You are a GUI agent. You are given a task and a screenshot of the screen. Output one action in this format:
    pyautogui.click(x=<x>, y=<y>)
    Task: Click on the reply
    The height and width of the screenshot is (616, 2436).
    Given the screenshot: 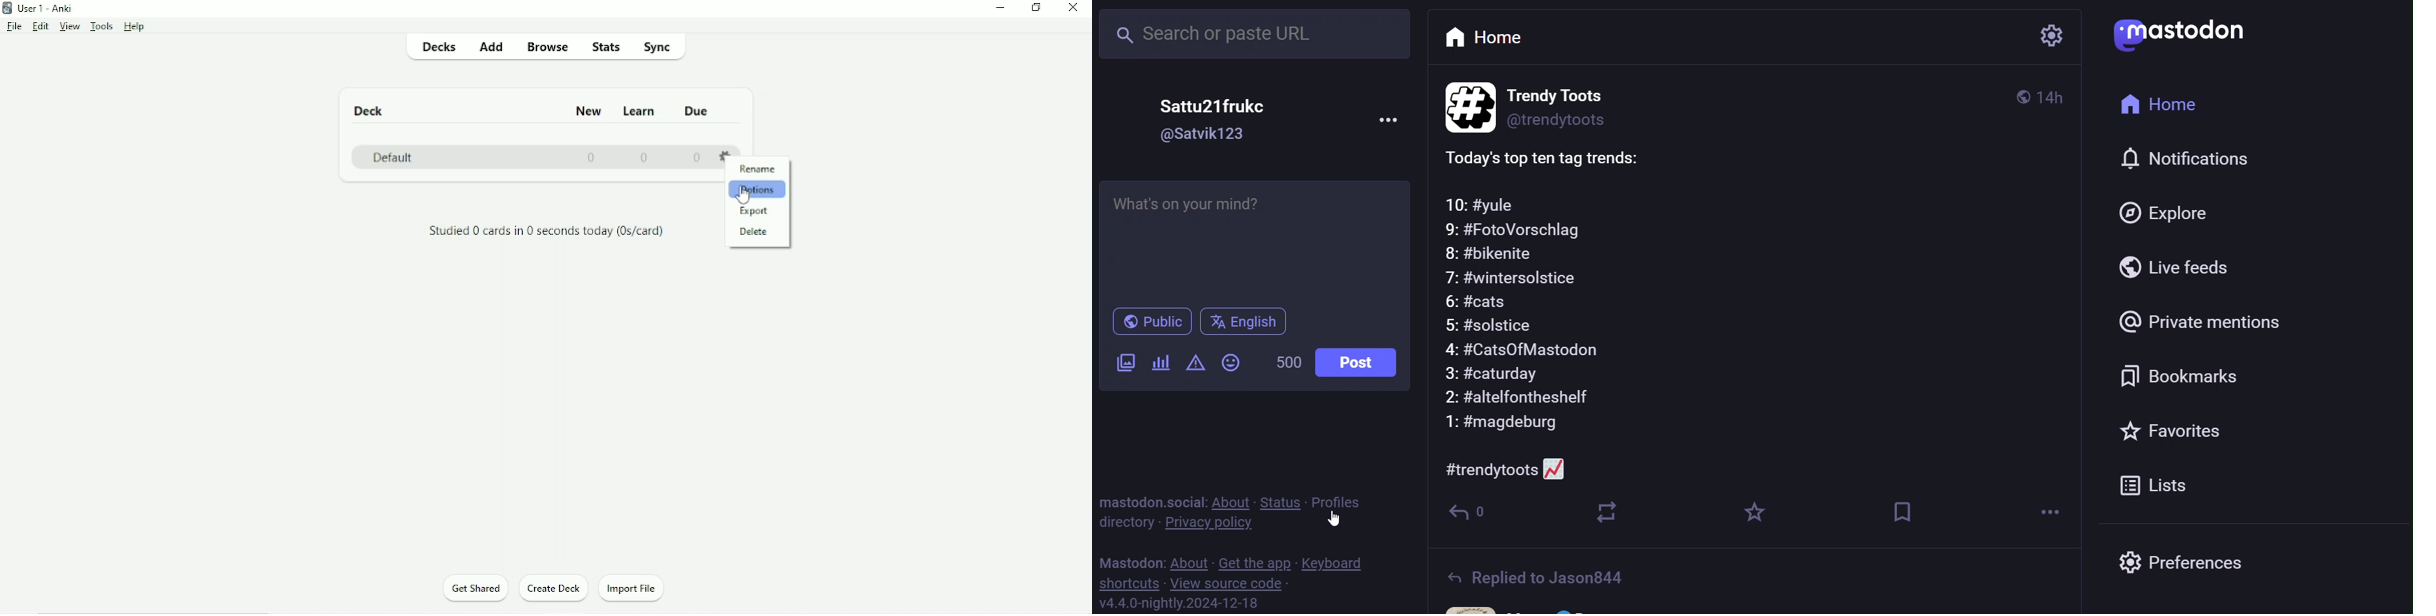 What is the action you would take?
    pyautogui.click(x=1473, y=514)
    